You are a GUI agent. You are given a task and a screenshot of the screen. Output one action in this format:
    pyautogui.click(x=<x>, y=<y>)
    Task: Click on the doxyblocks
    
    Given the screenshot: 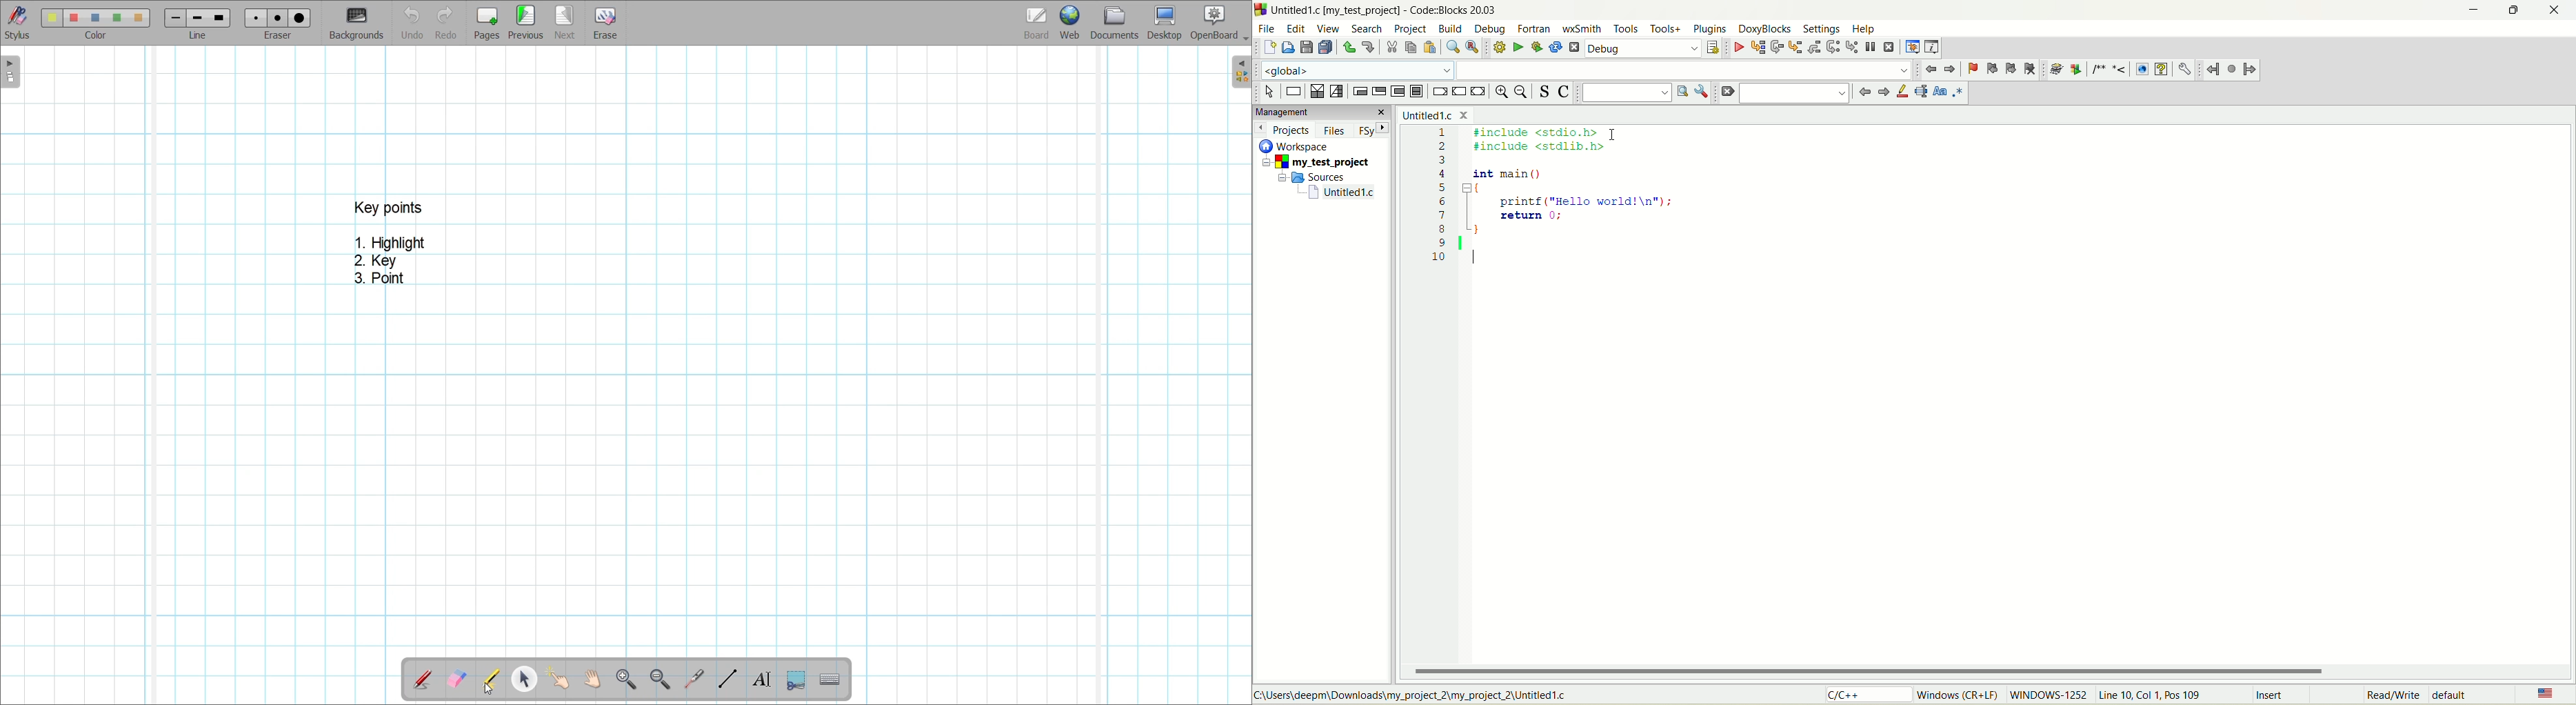 What is the action you would take?
    pyautogui.click(x=1763, y=28)
    